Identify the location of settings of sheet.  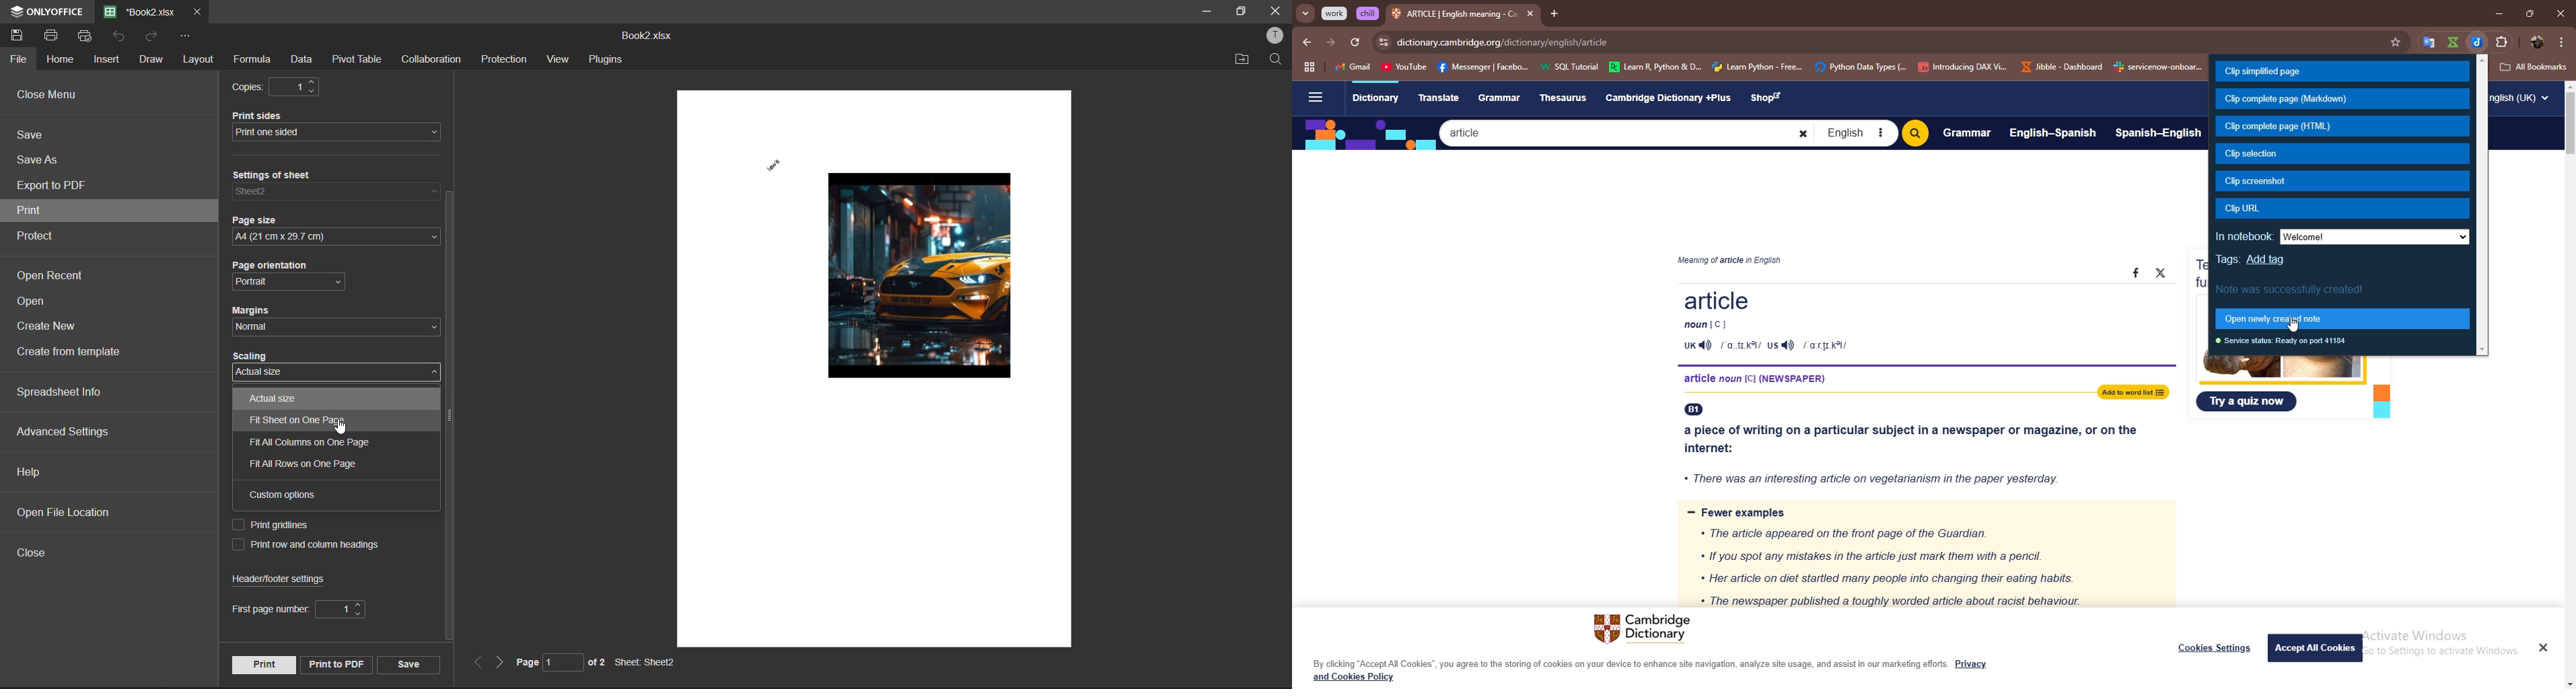
(285, 176).